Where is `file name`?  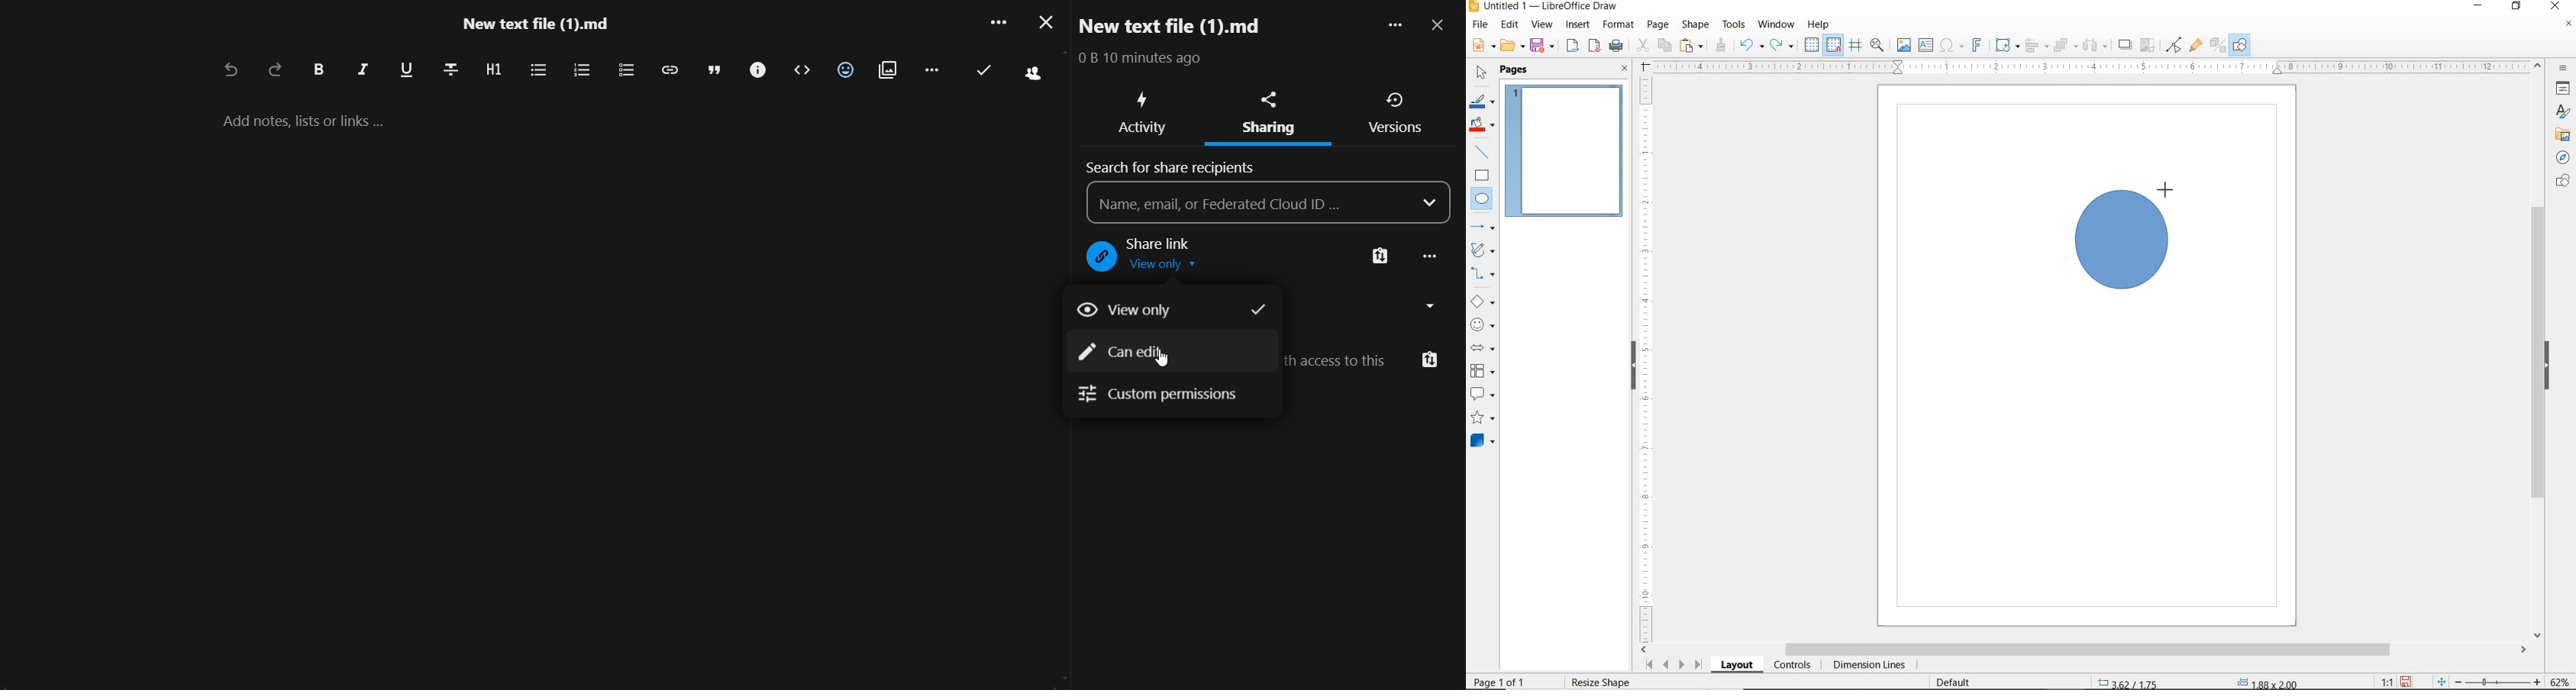 file name is located at coordinates (534, 27).